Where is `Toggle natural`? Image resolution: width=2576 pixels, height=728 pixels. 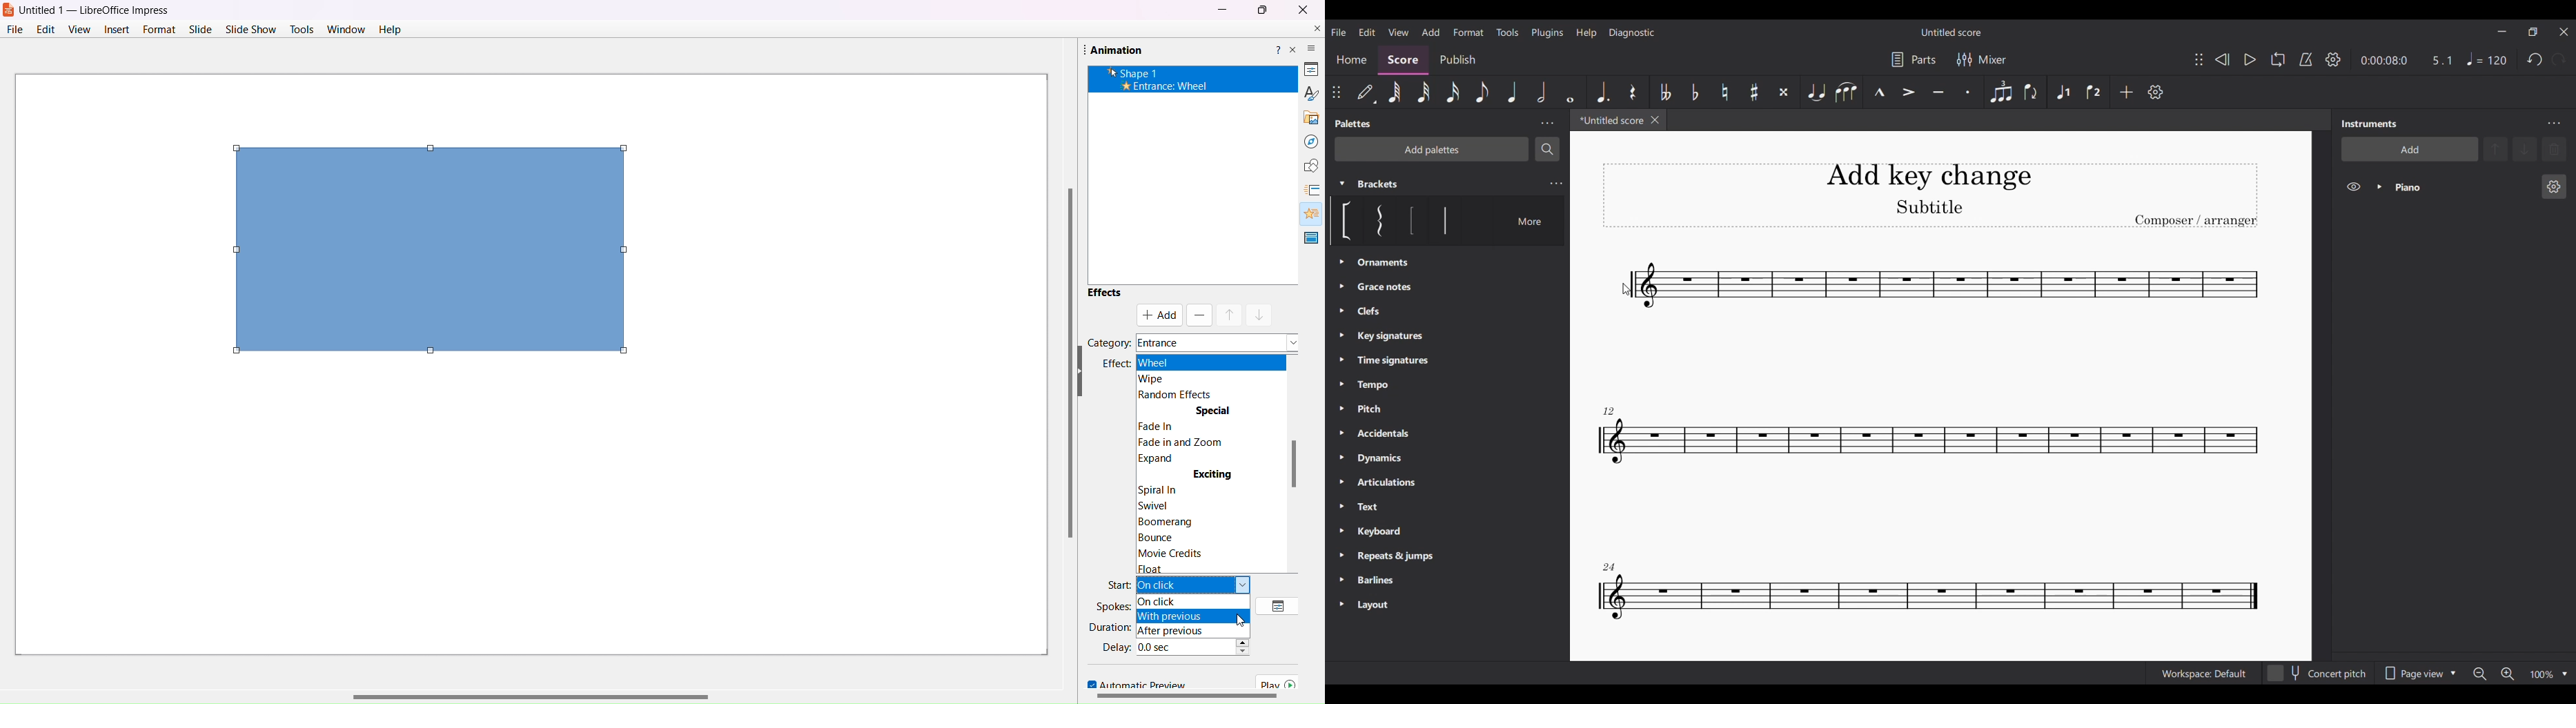
Toggle natural is located at coordinates (1725, 91).